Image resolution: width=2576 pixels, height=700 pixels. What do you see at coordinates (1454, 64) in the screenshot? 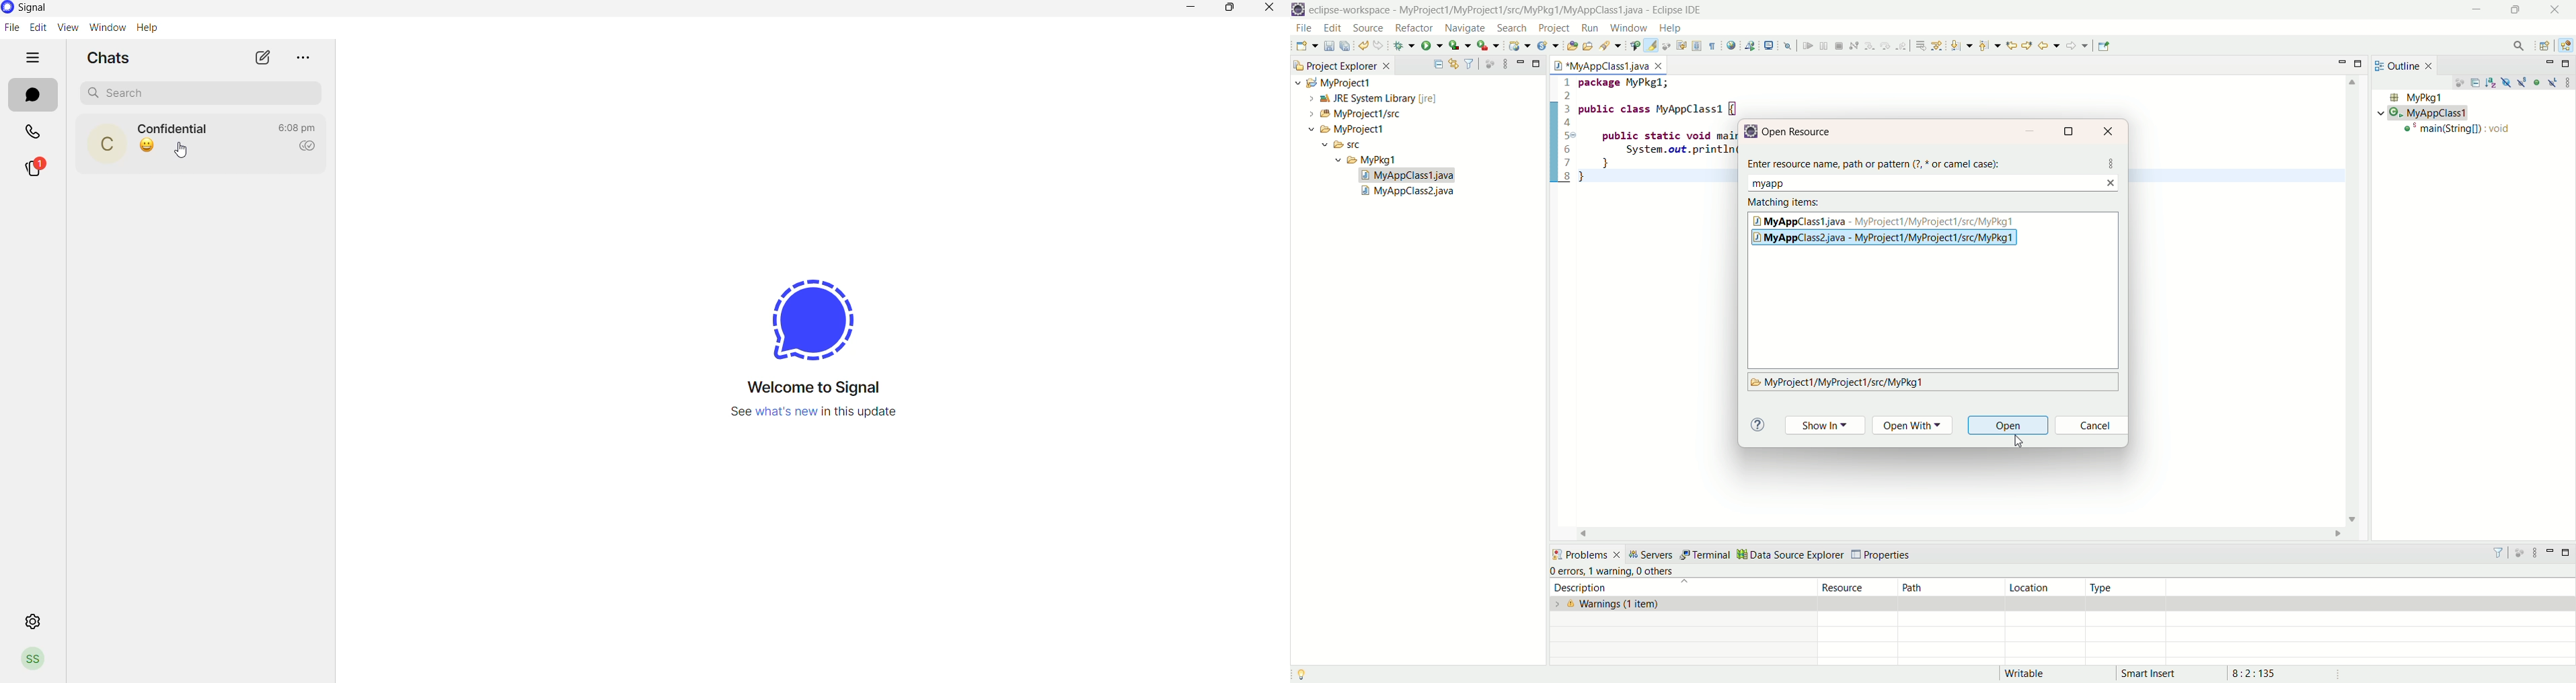
I see `link with editor` at bounding box center [1454, 64].